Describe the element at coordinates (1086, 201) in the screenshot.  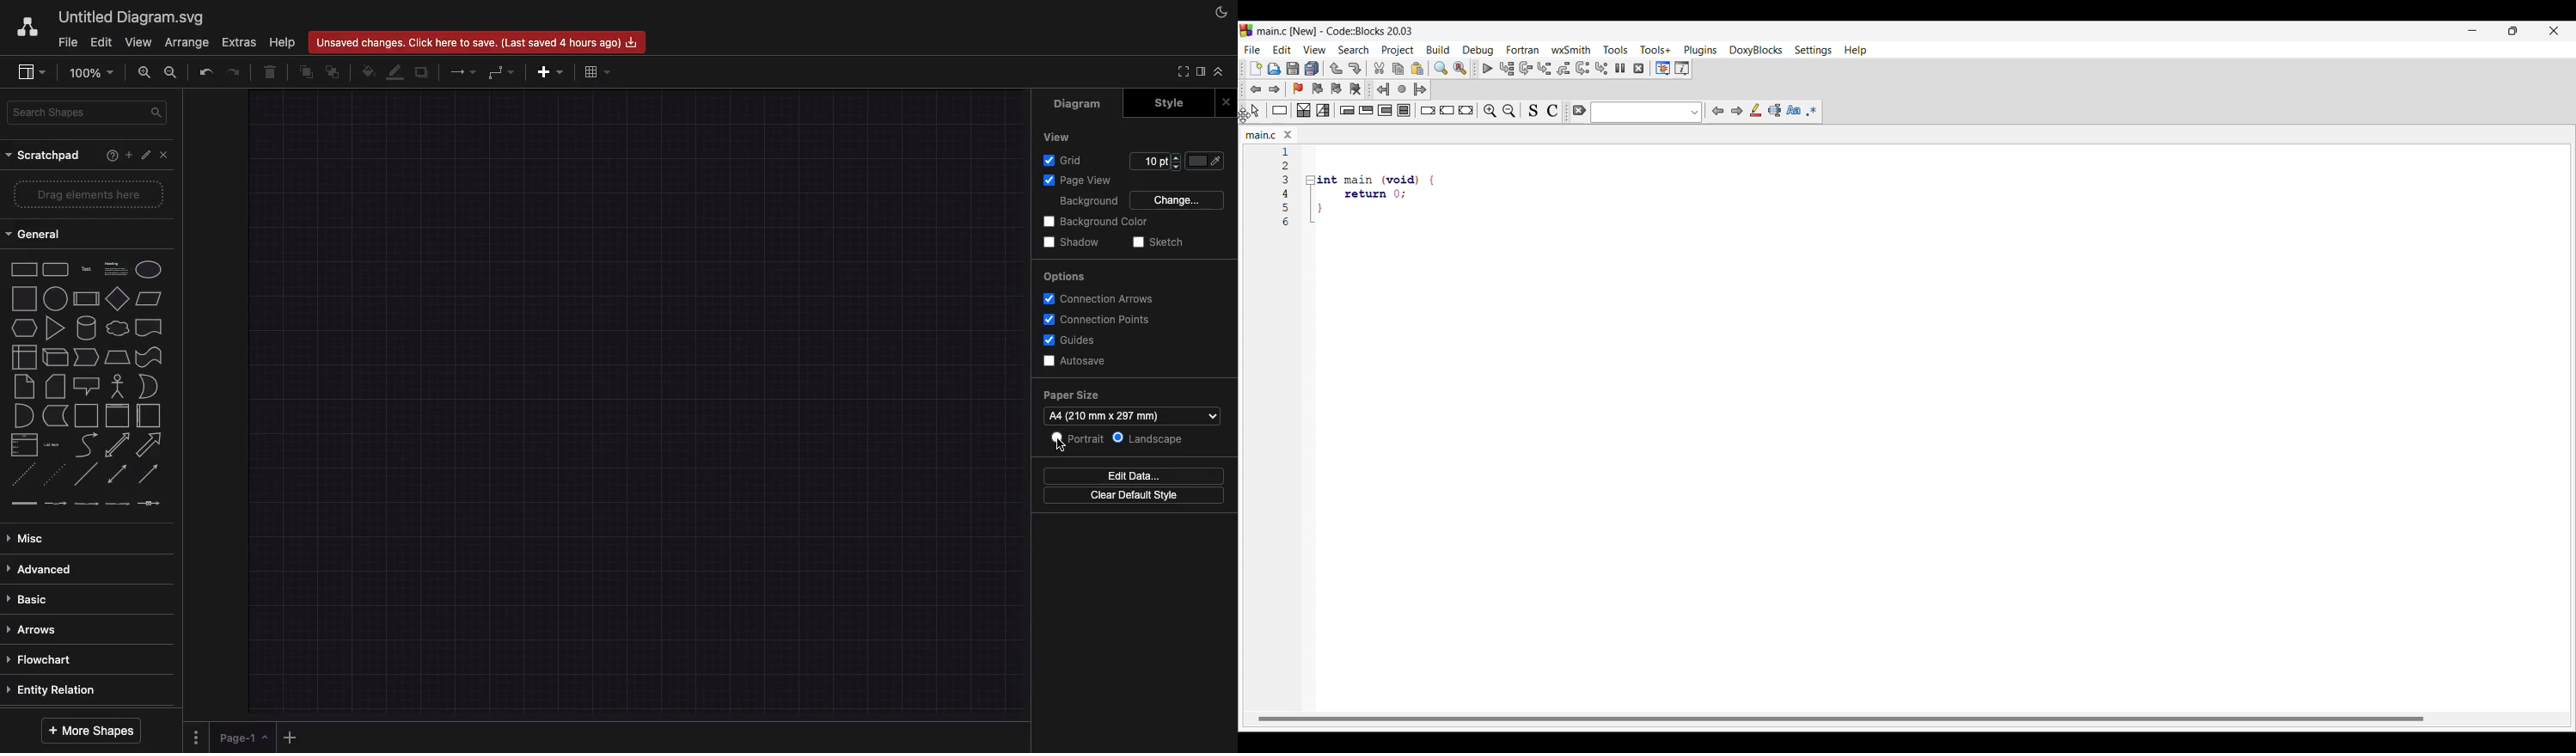
I see `Background` at that location.